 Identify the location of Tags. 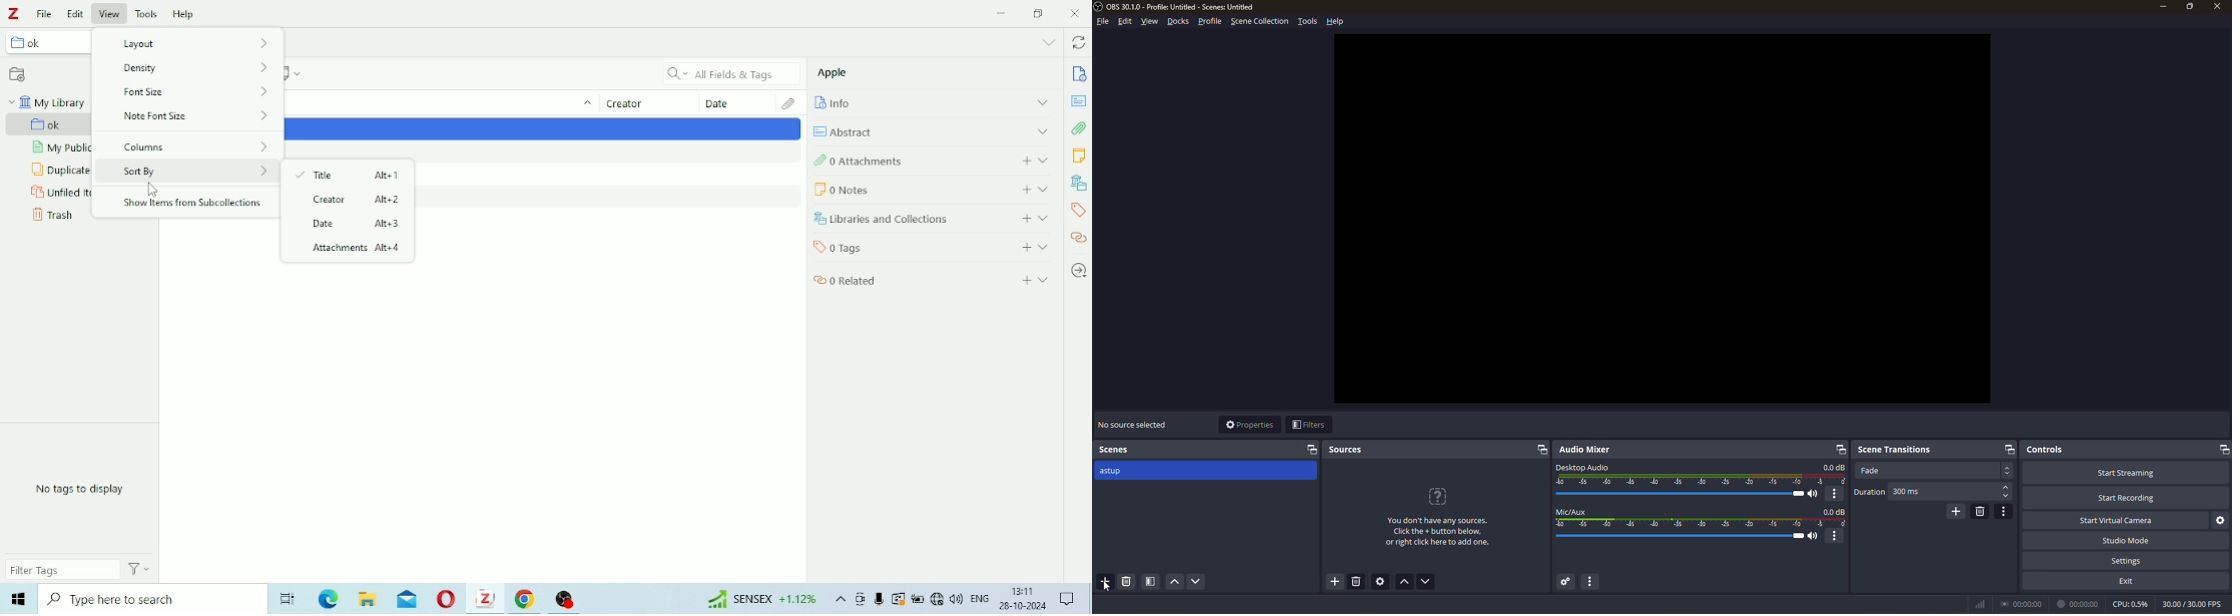
(881, 248).